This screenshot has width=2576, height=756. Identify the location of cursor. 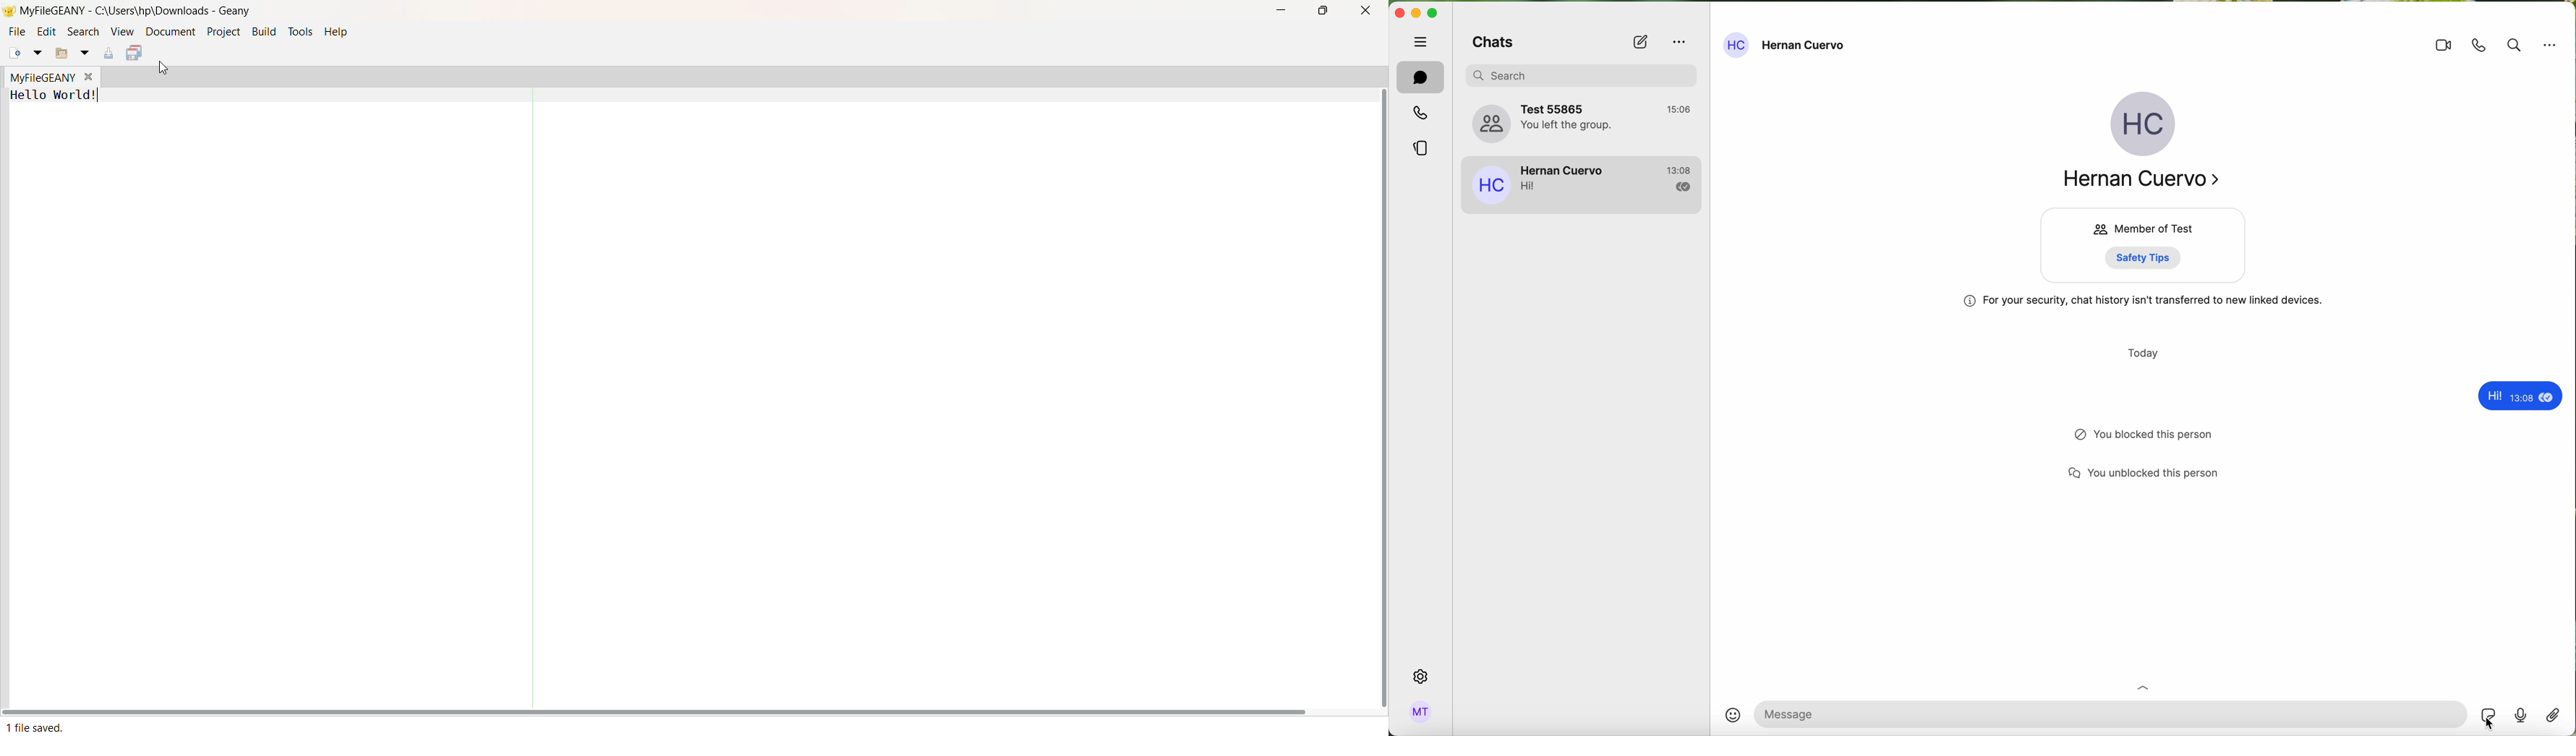
(2490, 724).